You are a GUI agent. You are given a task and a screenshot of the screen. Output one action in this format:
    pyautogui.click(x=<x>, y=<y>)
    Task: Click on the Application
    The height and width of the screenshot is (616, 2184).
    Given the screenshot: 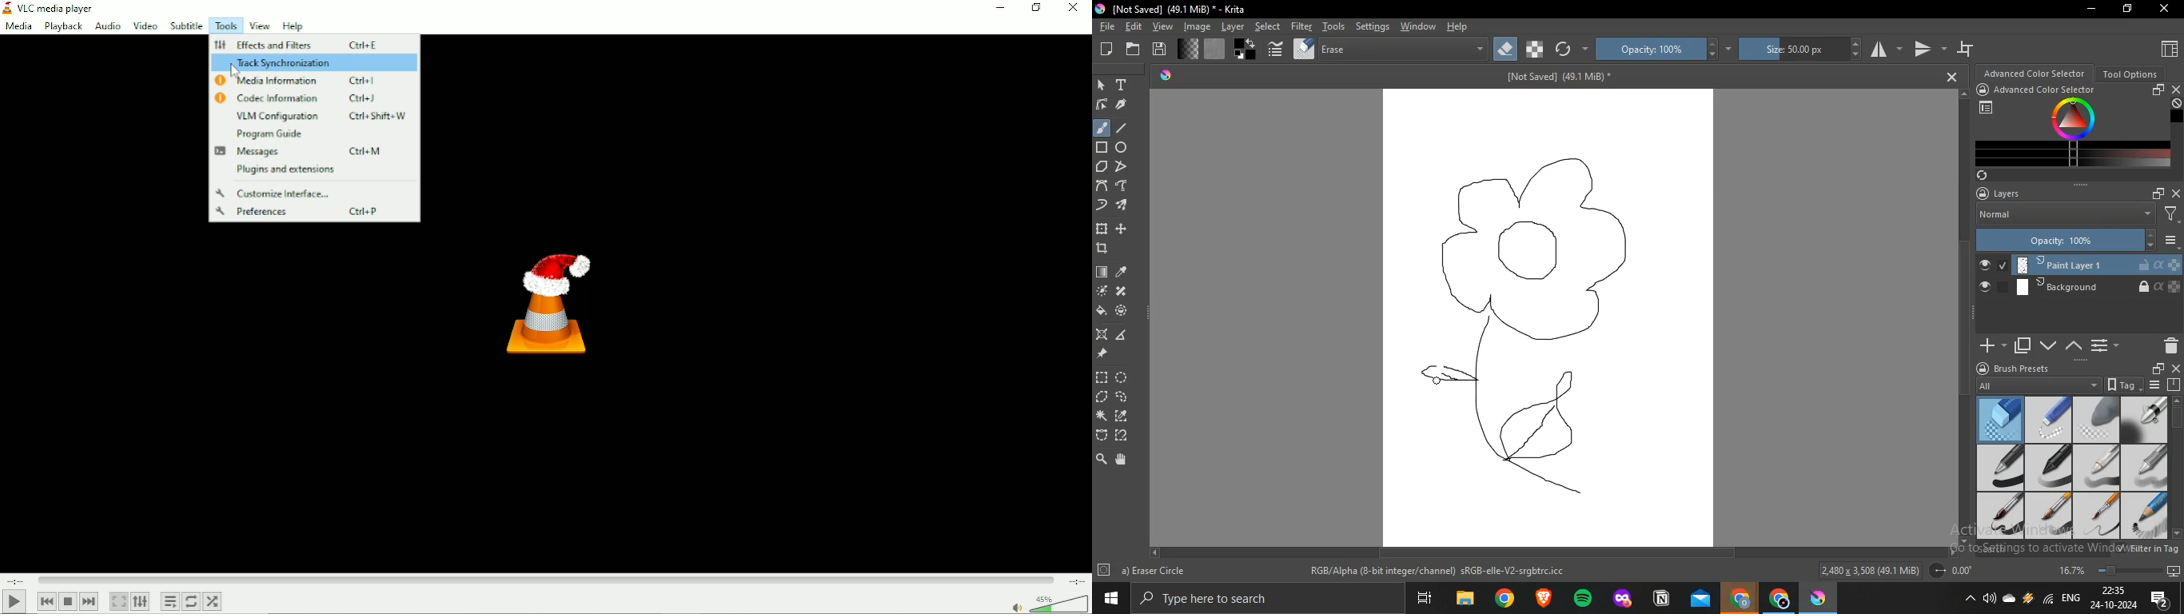 What is the action you would take?
    pyautogui.click(x=1700, y=599)
    